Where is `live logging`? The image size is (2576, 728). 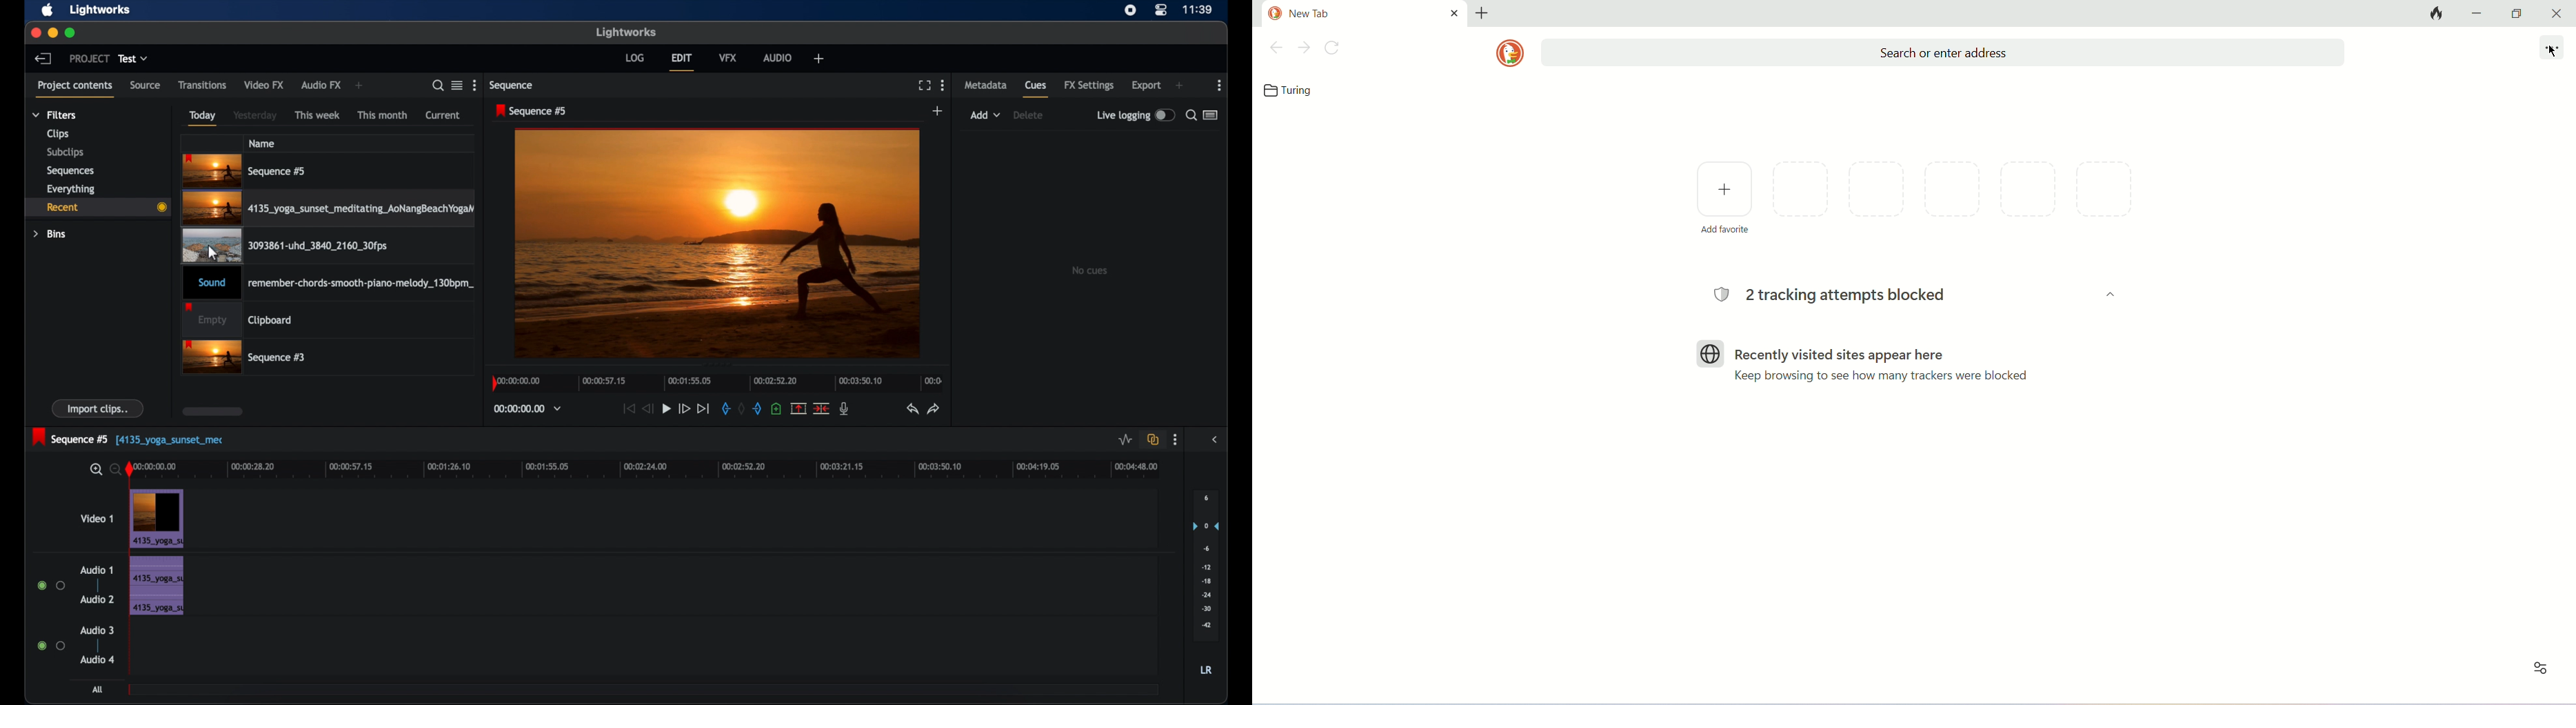 live logging is located at coordinates (1137, 114).